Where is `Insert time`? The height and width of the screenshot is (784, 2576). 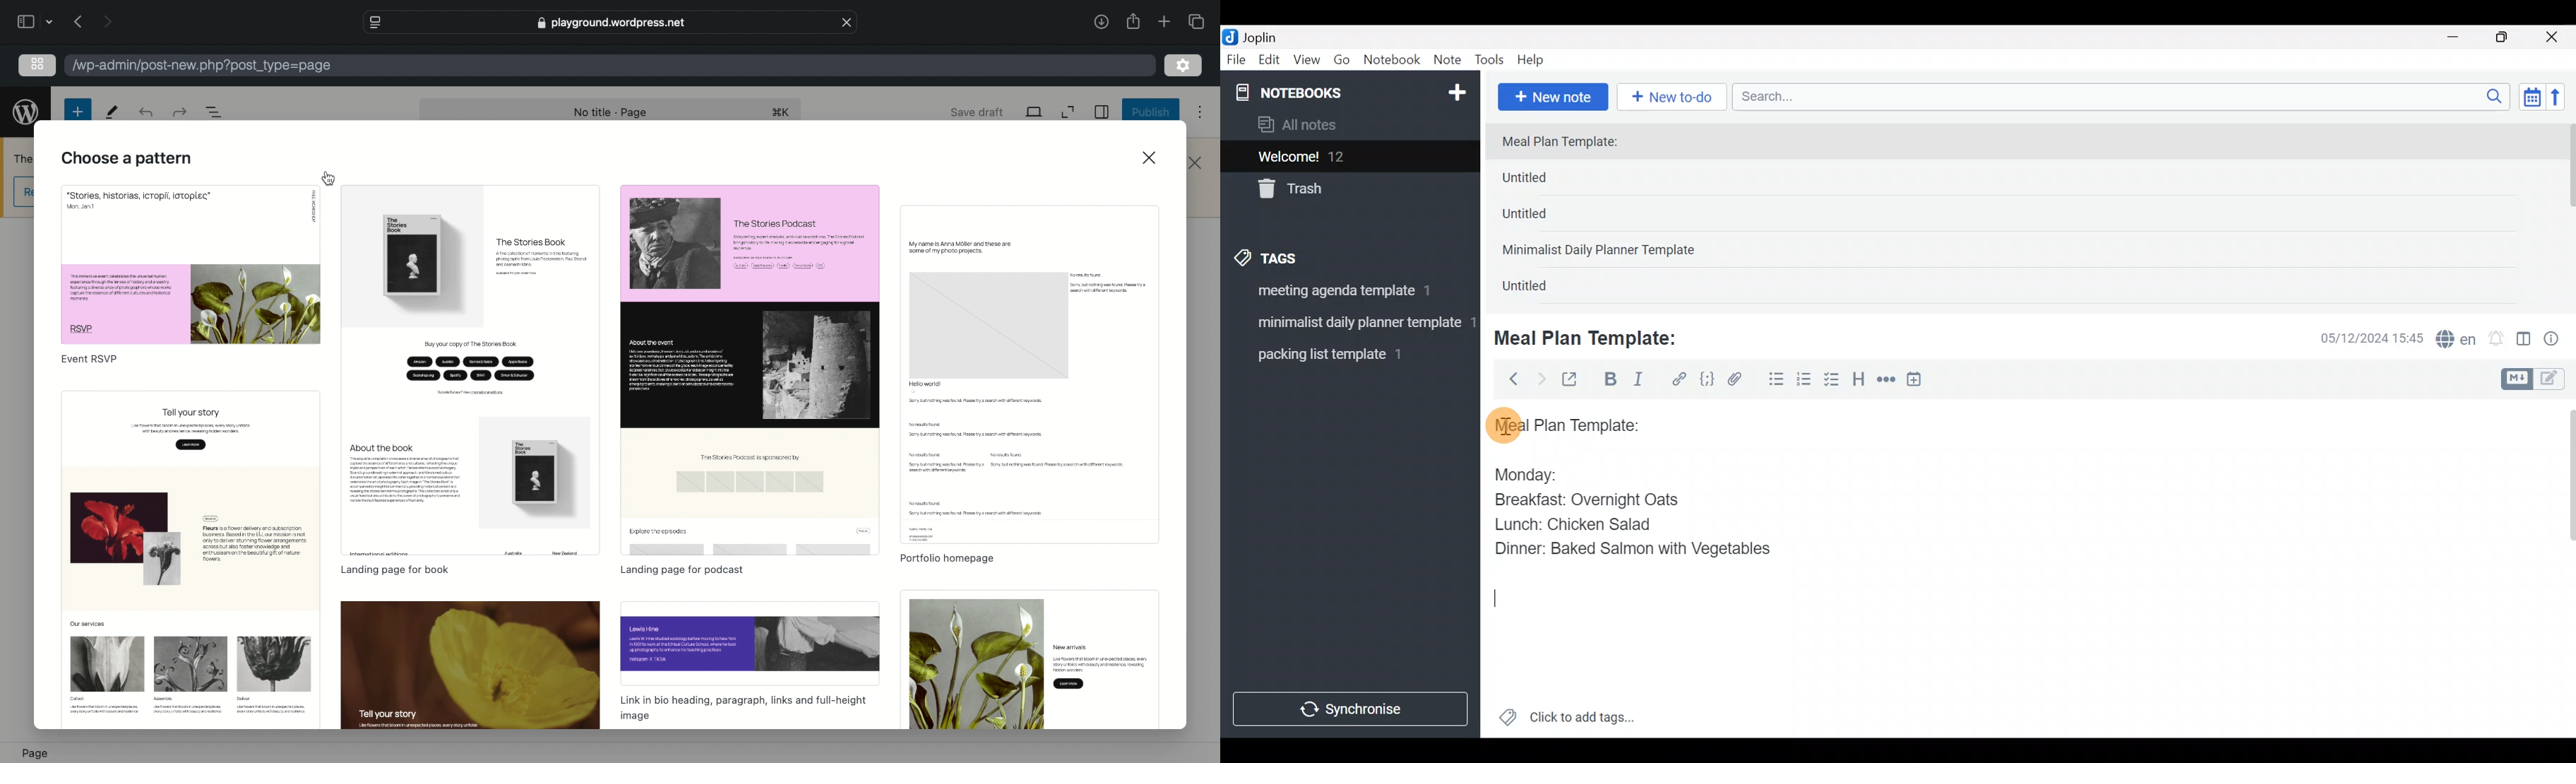 Insert time is located at coordinates (1921, 382).